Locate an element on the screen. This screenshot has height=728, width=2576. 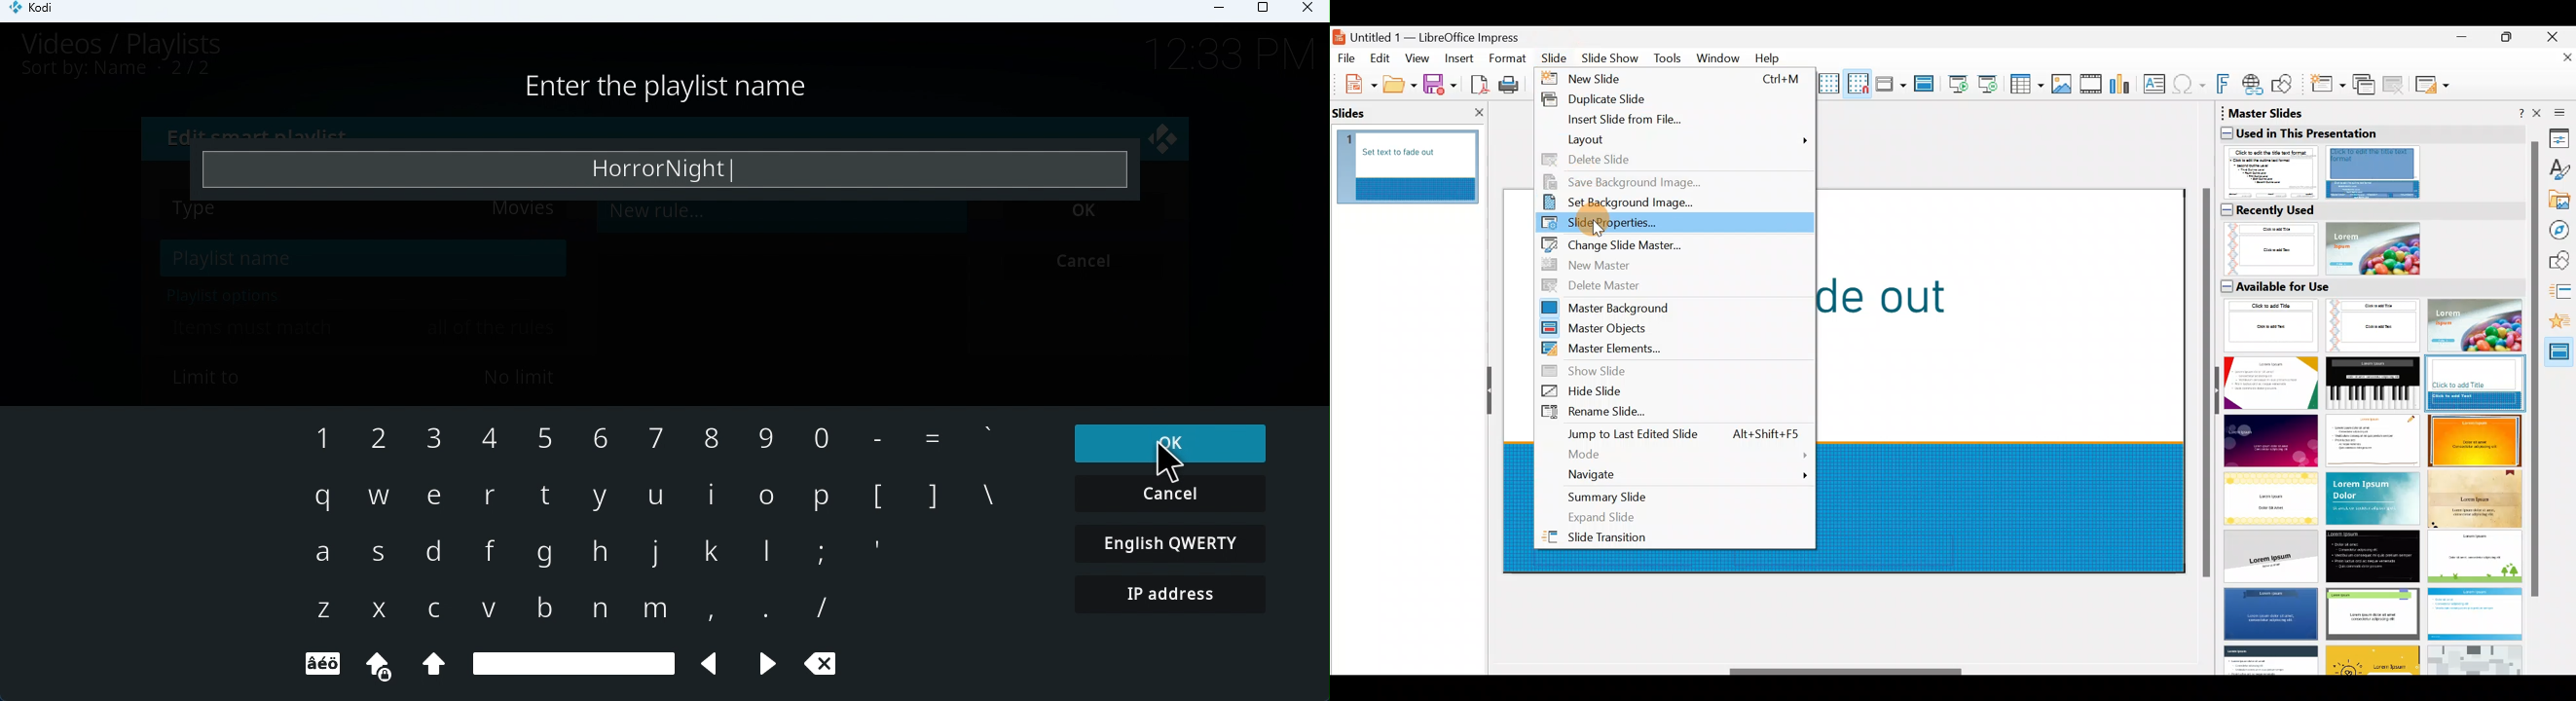
Master slides used in this presentation is located at coordinates (2369, 153).